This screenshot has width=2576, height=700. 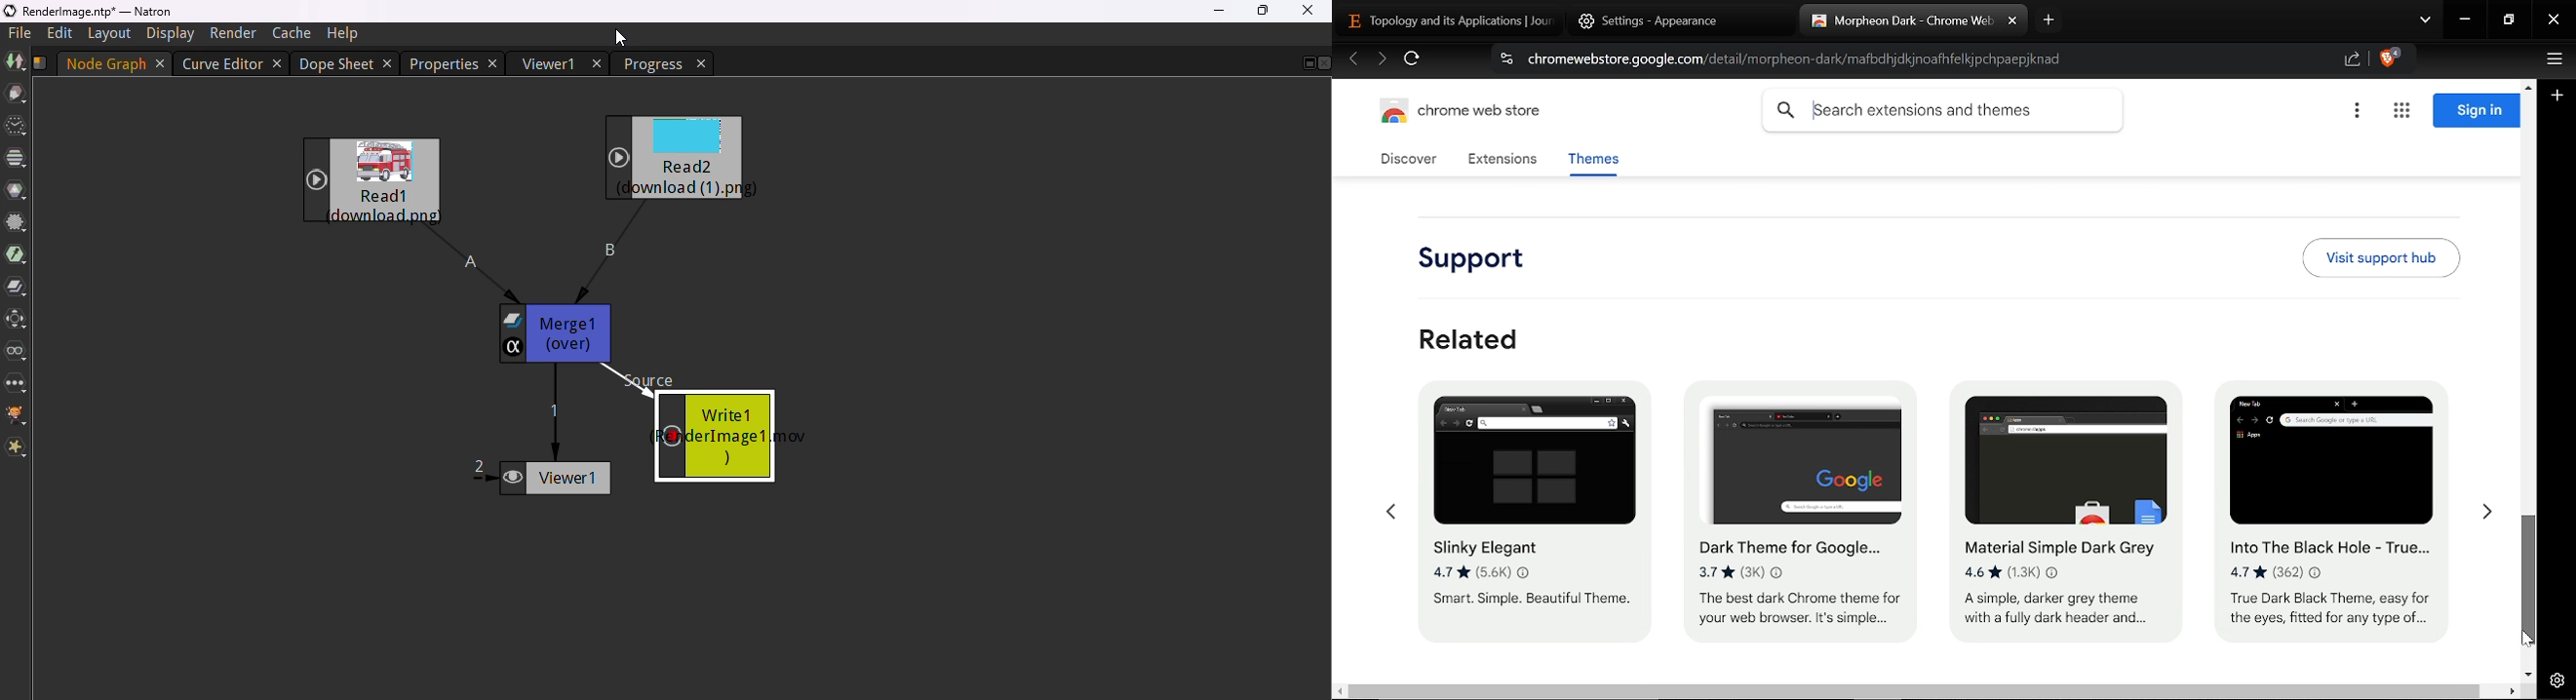 What do you see at coordinates (17, 350) in the screenshot?
I see `views` at bounding box center [17, 350].